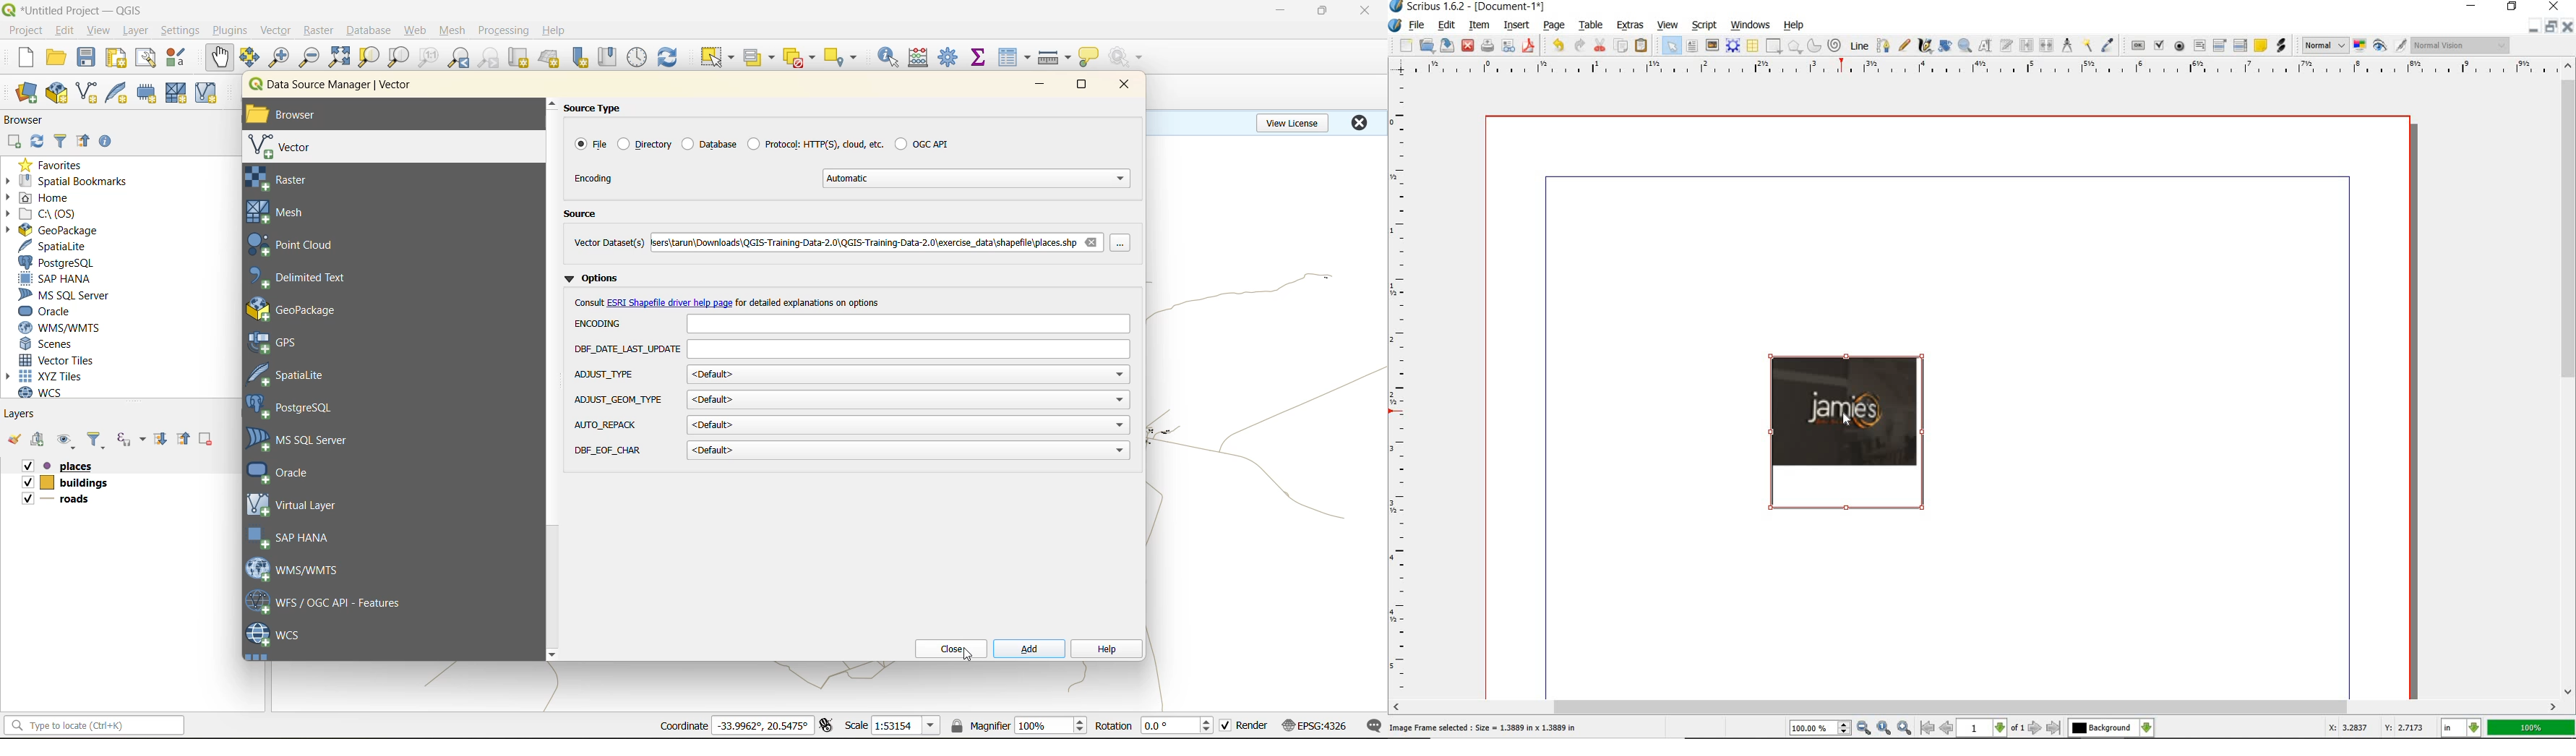 Image resolution: width=2576 pixels, height=756 pixels. What do you see at coordinates (1323, 11) in the screenshot?
I see `maximize` at bounding box center [1323, 11].